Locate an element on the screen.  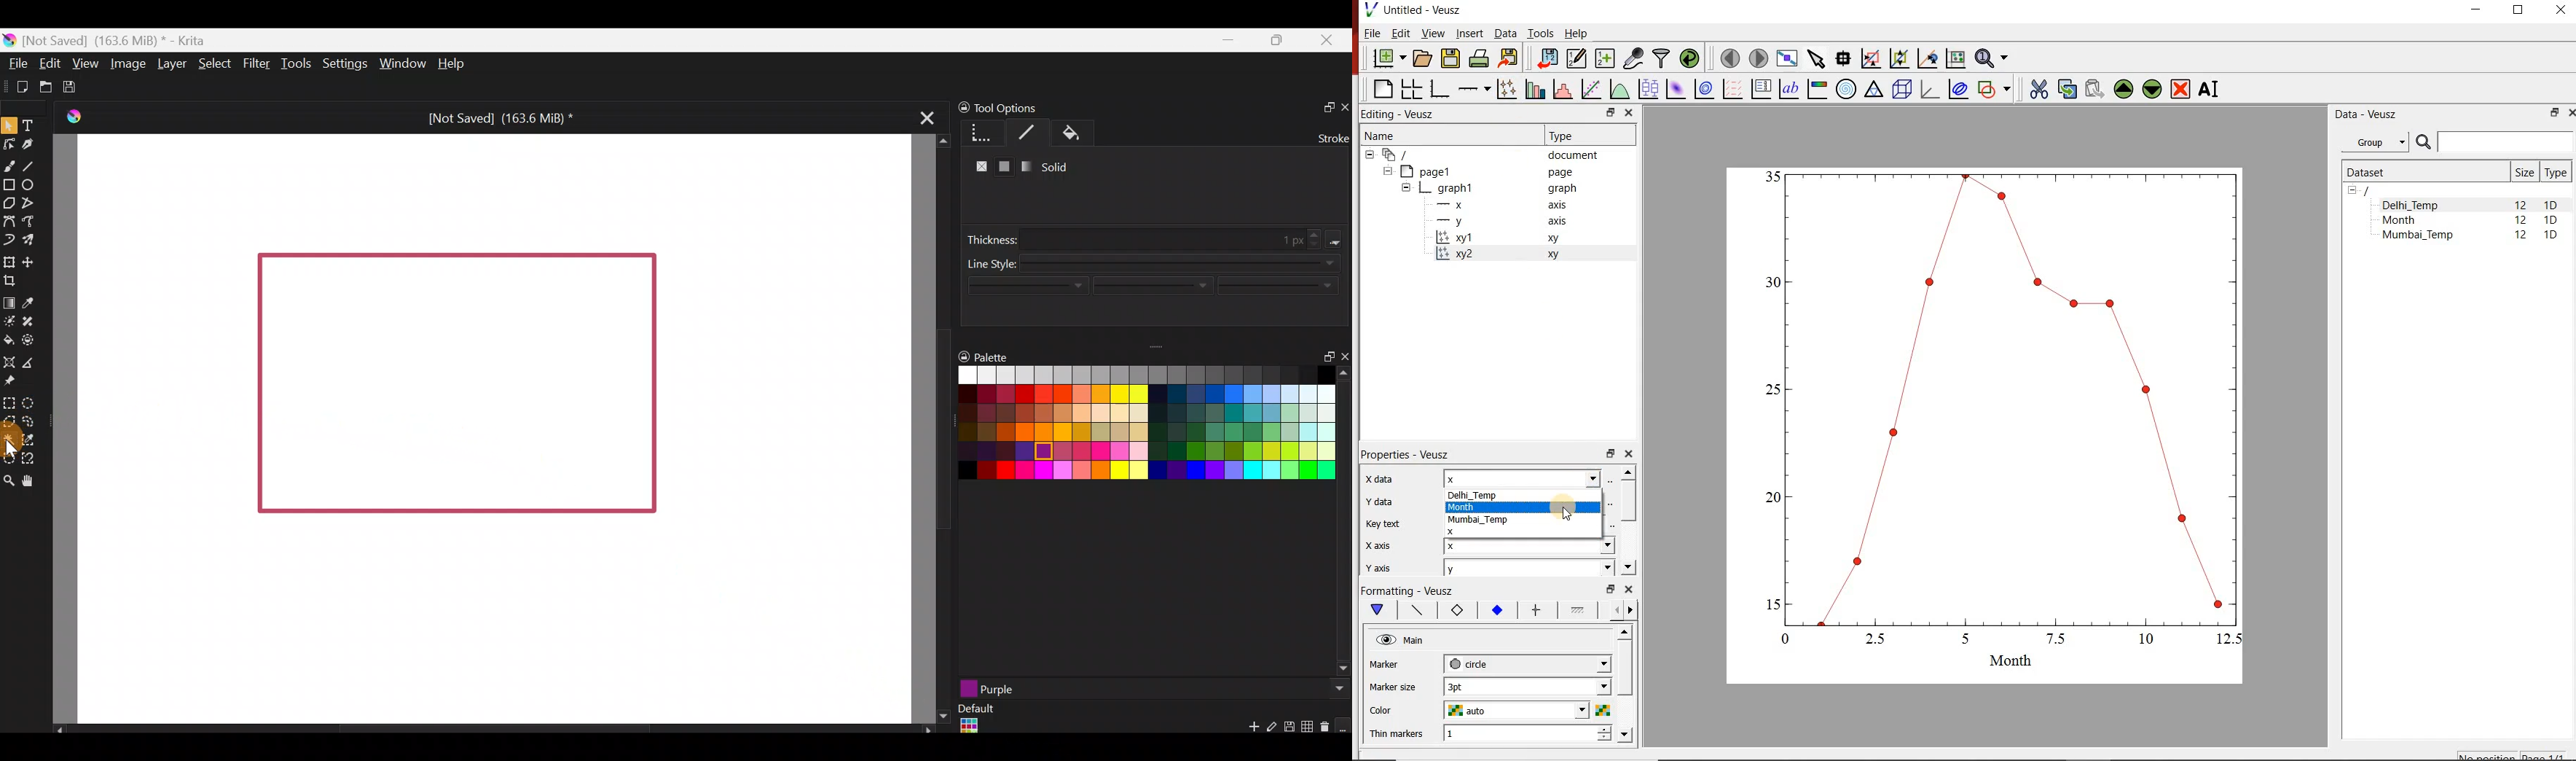
xy2 is located at coordinates (1504, 255).